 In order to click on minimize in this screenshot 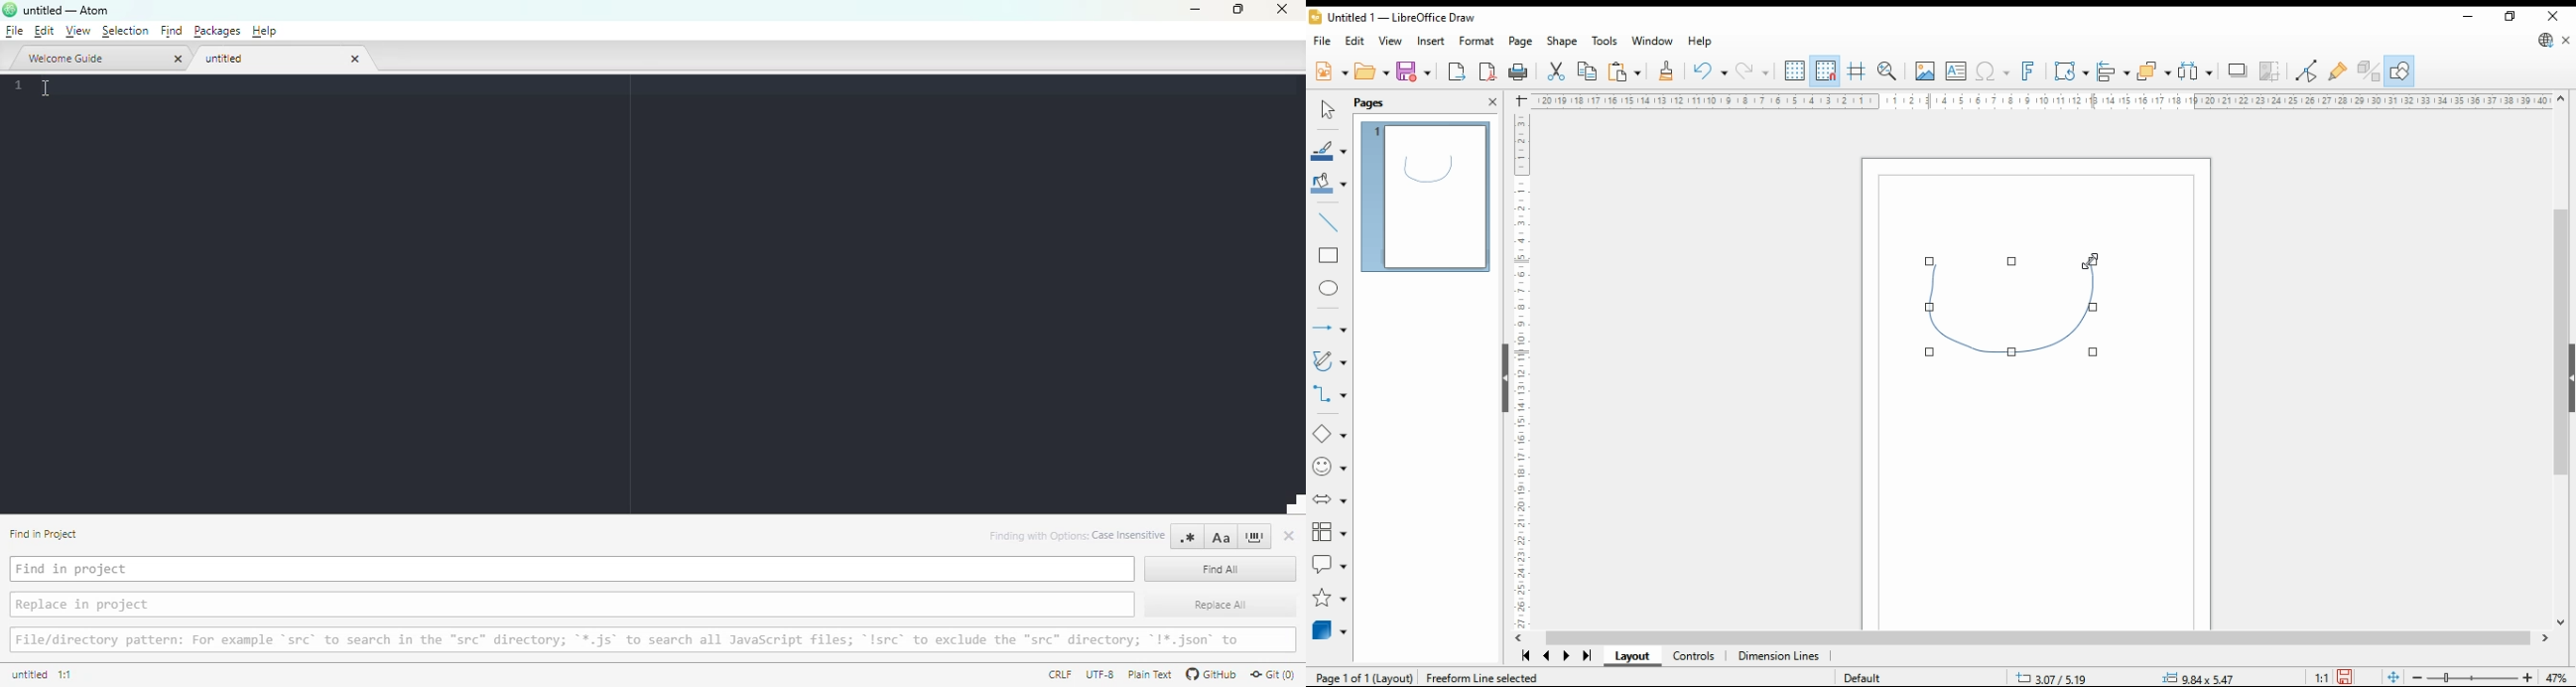, I will do `click(1197, 9)`.